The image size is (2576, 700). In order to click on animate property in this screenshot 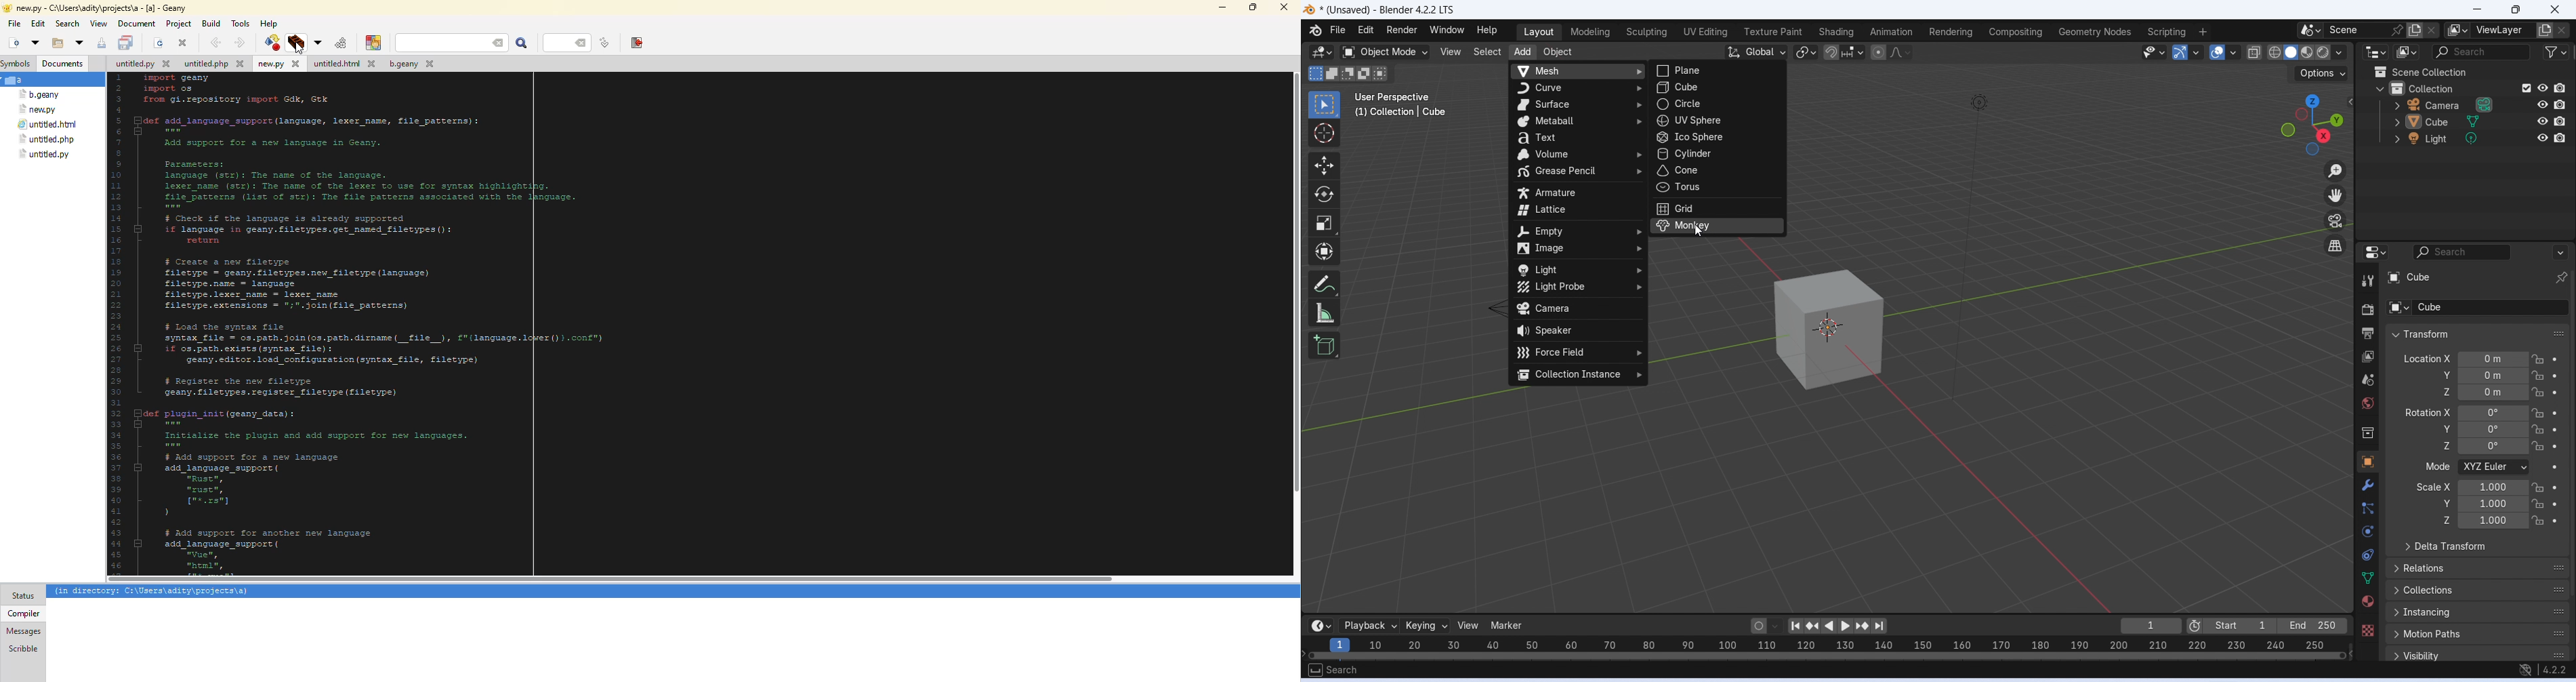, I will do `click(2554, 468)`.